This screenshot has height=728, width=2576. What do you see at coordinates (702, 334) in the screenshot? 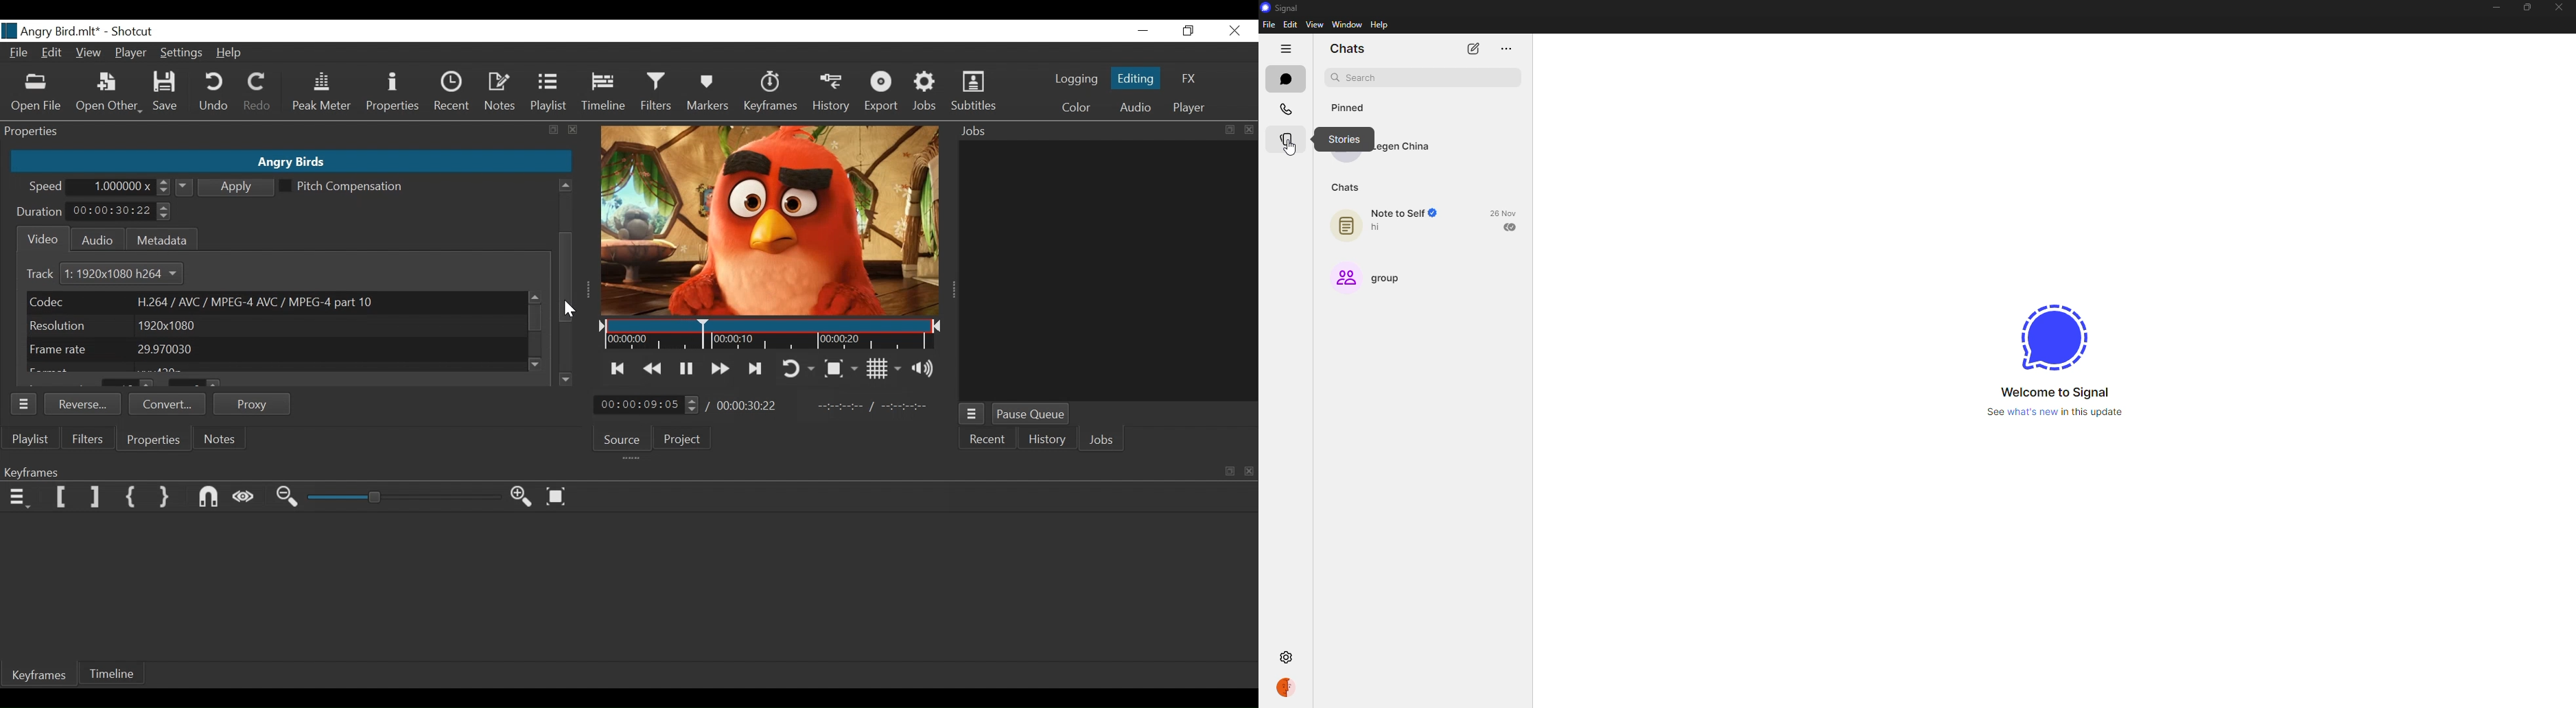
I see `Insertion cursor` at bounding box center [702, 334].